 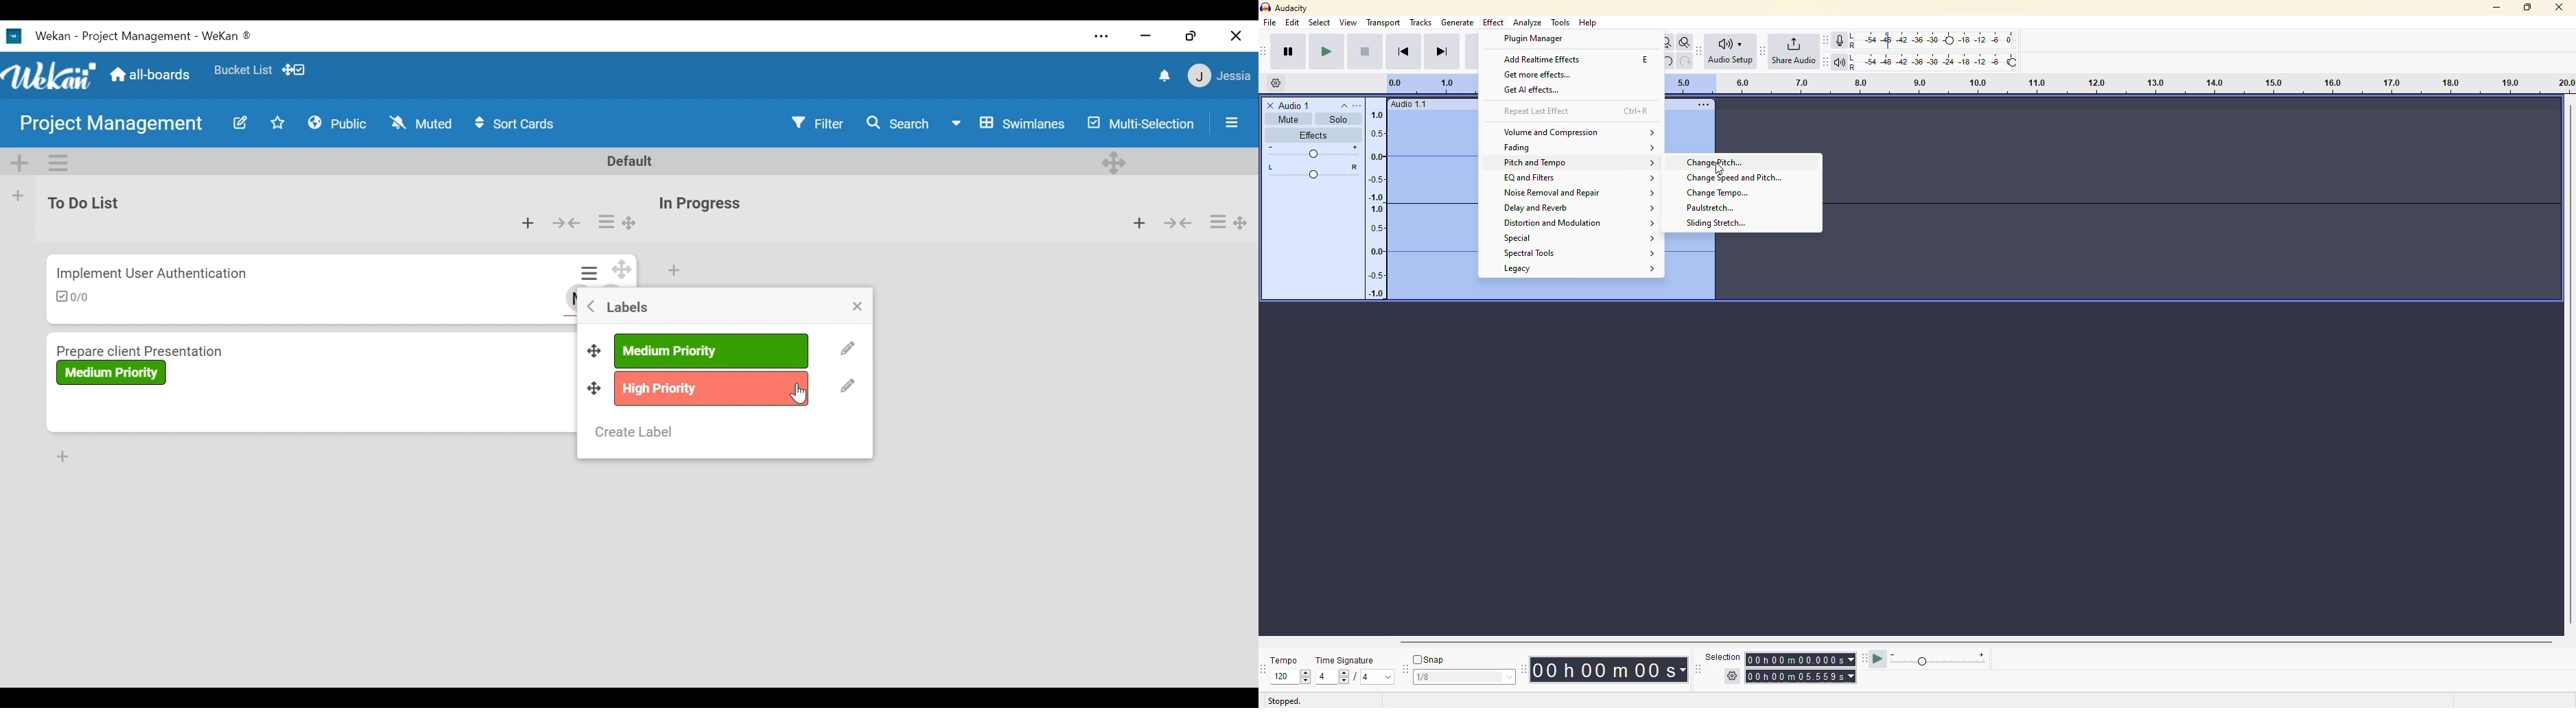 I want to click on close, so click(x=2560, y=7).